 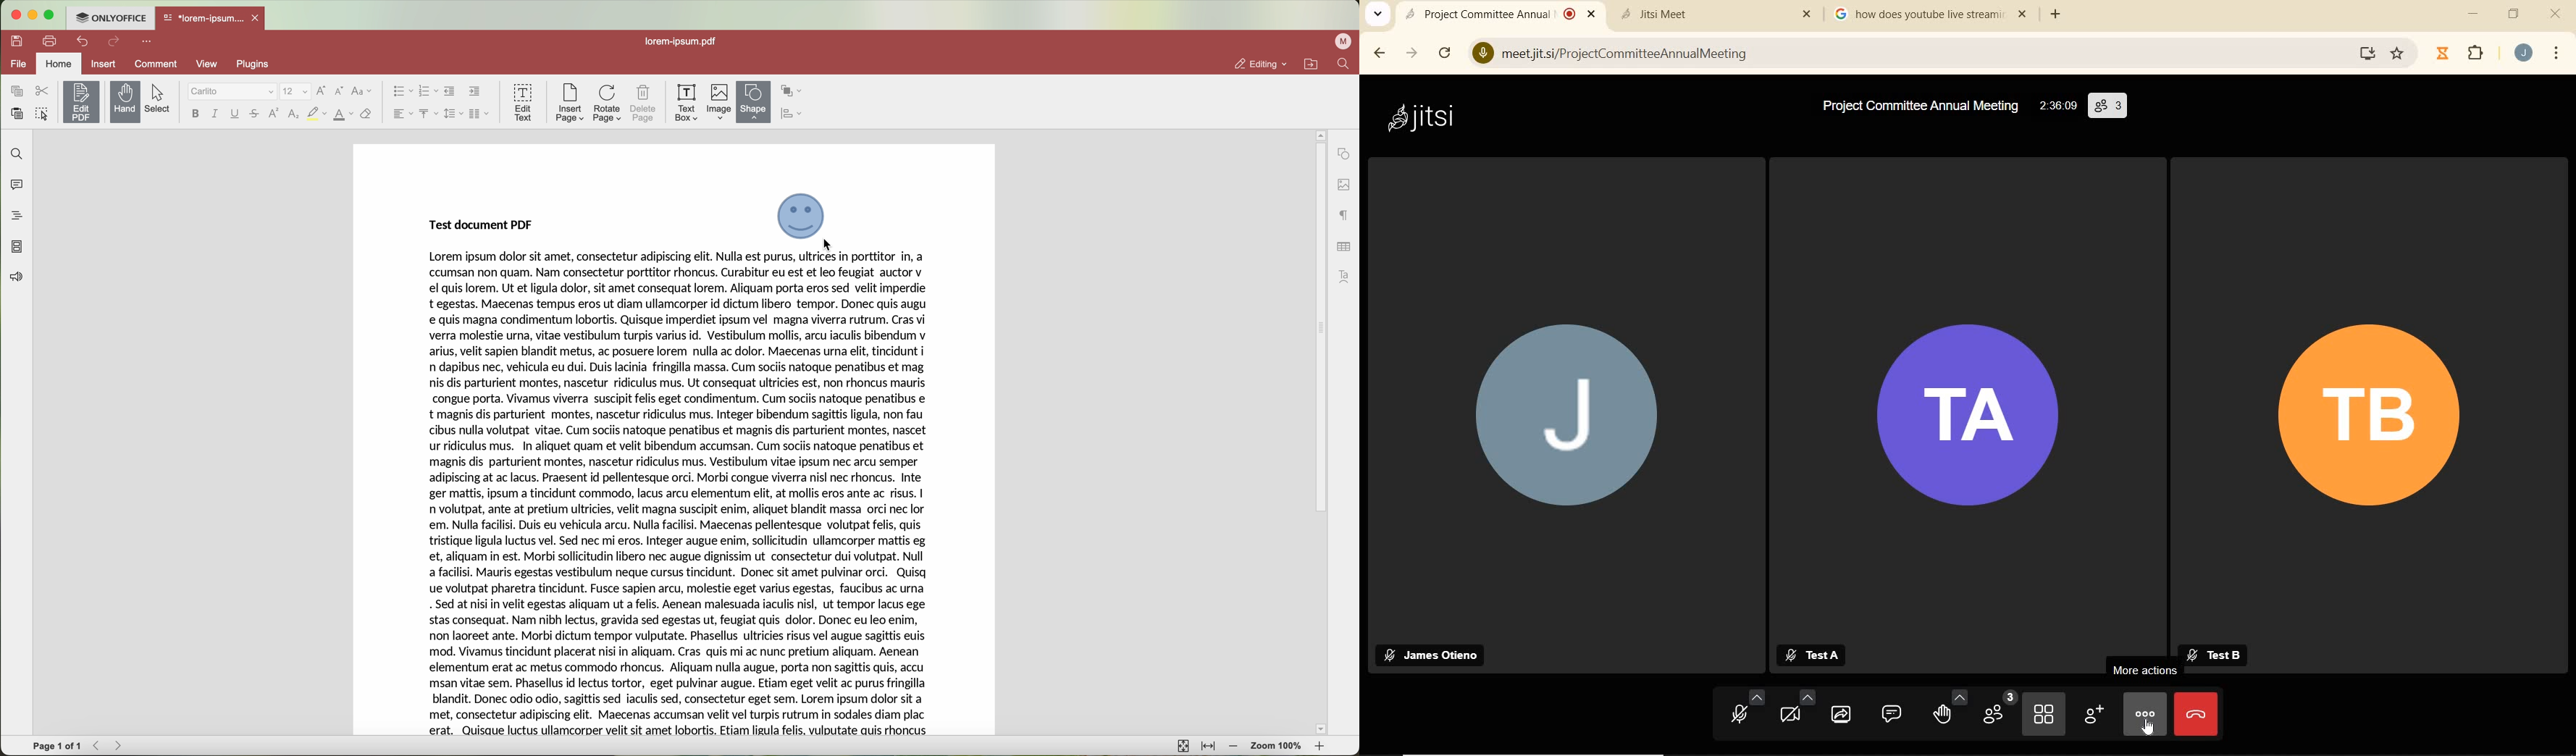 I want to click on Favorite, so click(x=2397, y=50).